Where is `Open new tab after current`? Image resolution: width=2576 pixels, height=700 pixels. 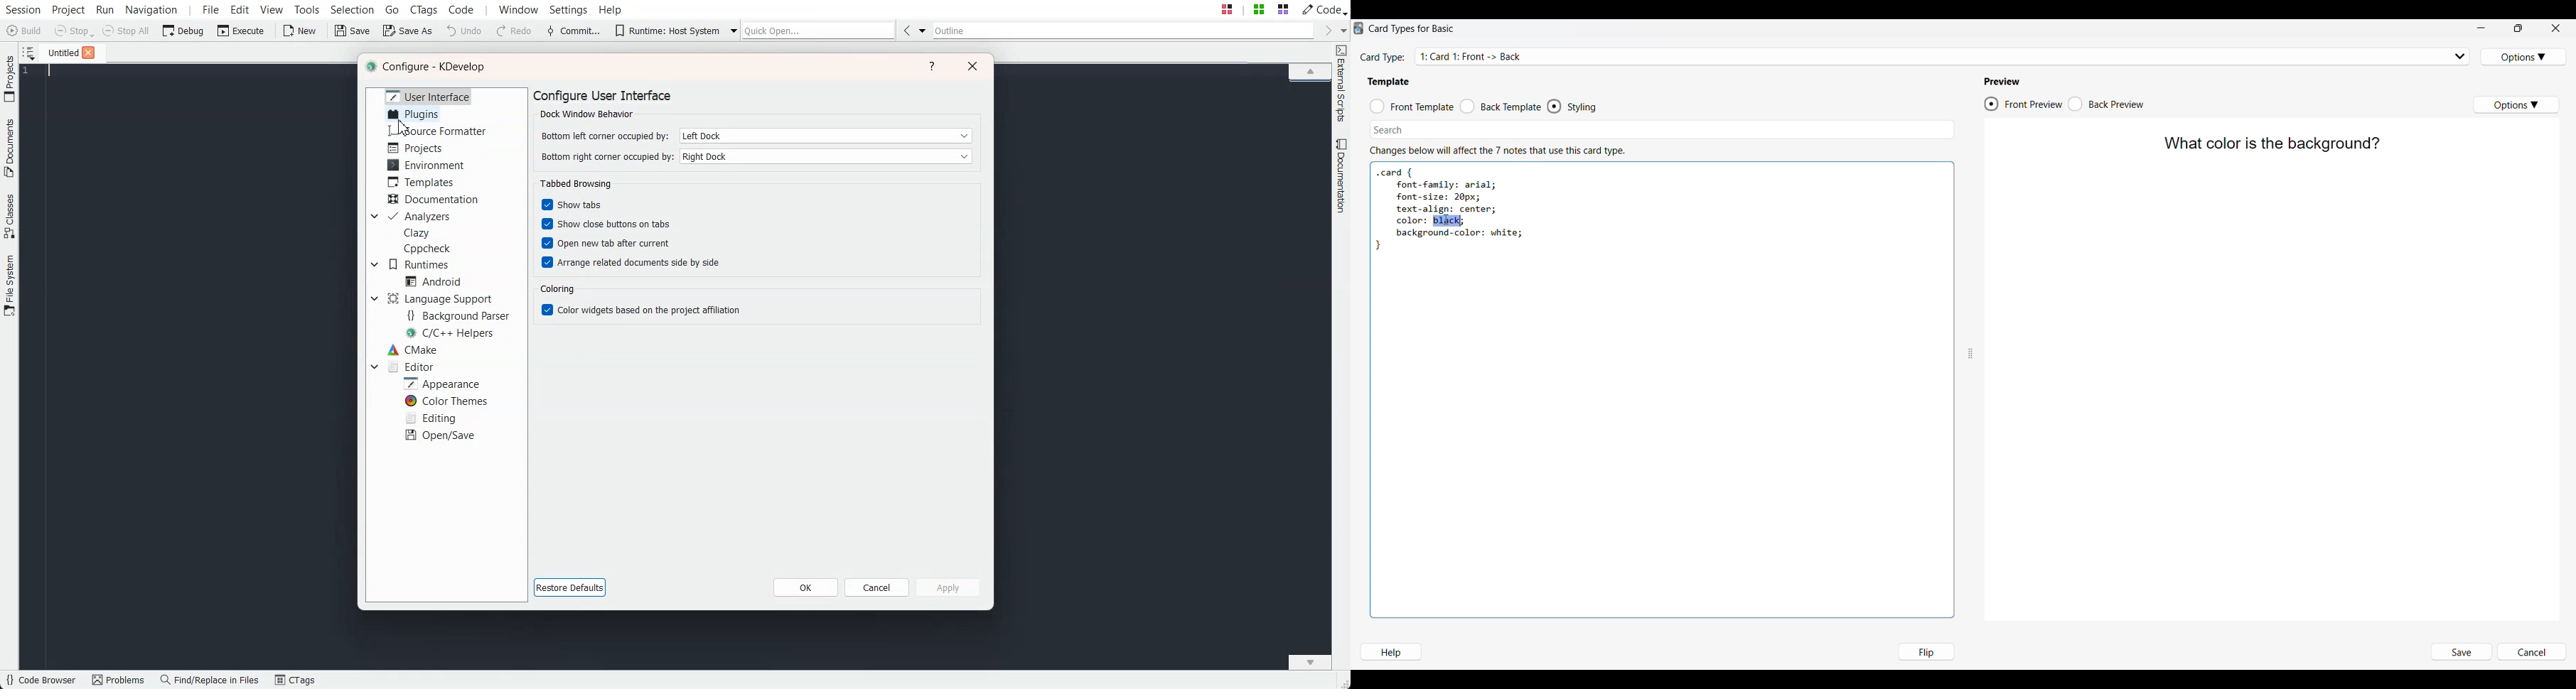
Open new tab after current is located at coordinates (609, 242).